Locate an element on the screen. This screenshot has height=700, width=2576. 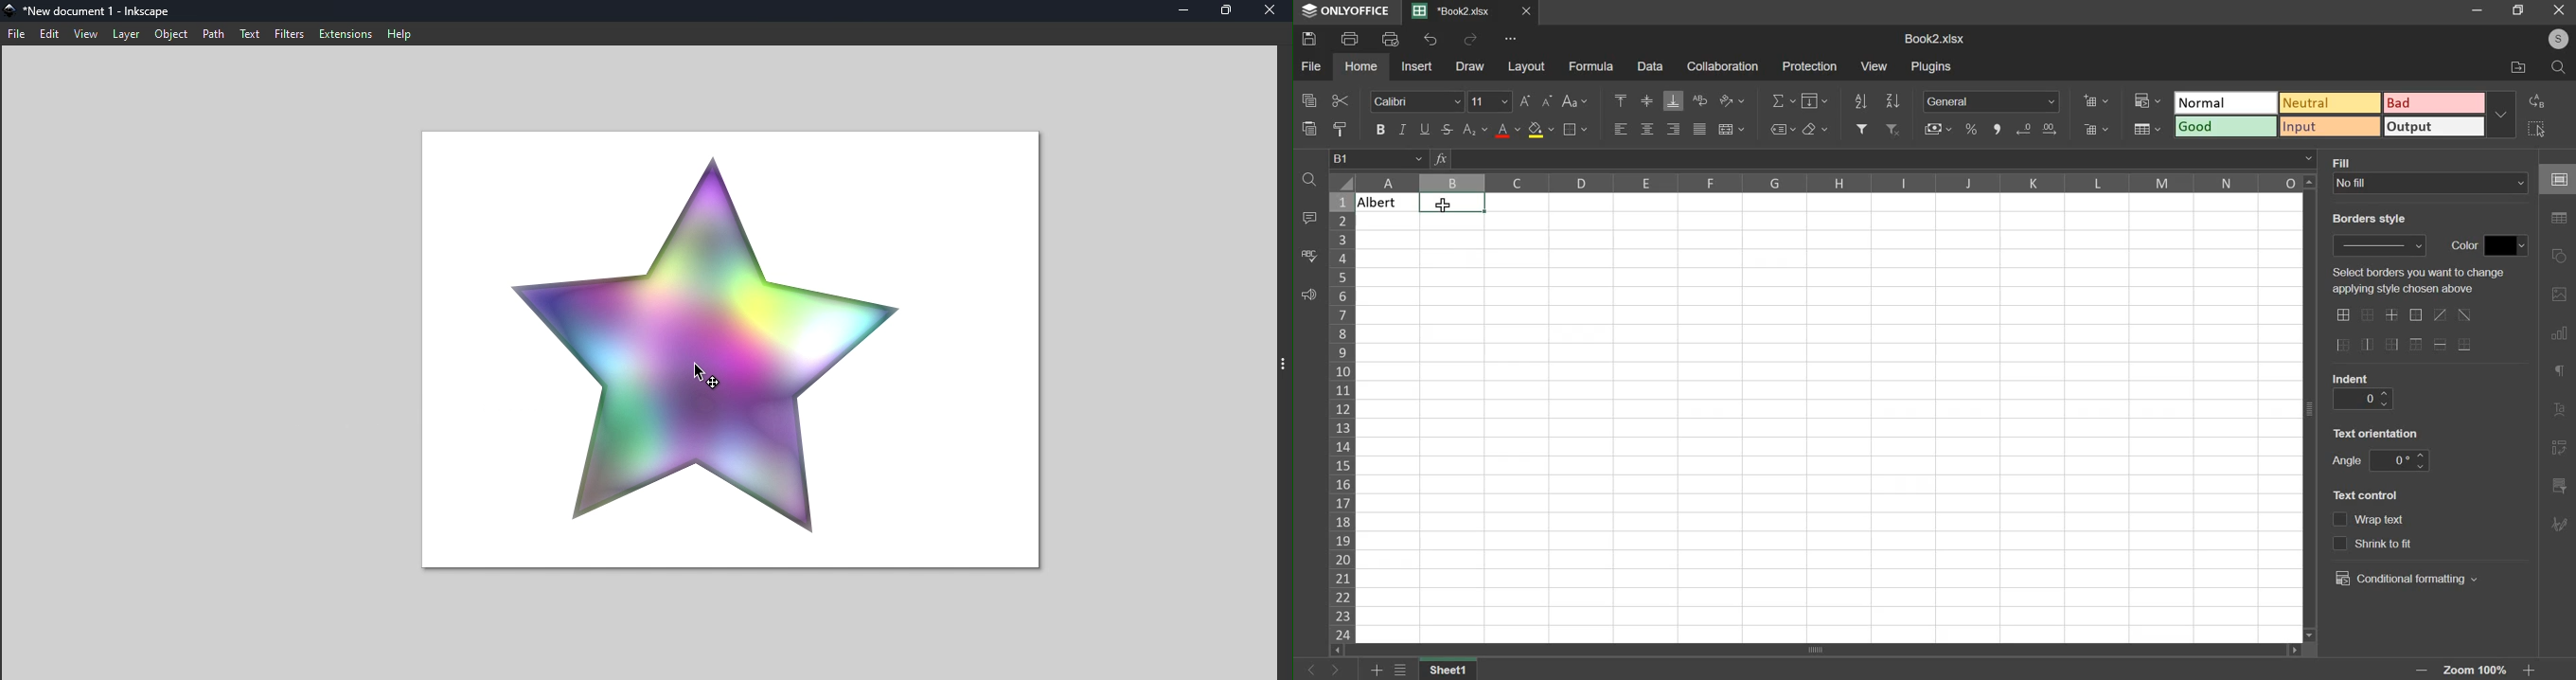
text control is located at coordinates (2371, 497).